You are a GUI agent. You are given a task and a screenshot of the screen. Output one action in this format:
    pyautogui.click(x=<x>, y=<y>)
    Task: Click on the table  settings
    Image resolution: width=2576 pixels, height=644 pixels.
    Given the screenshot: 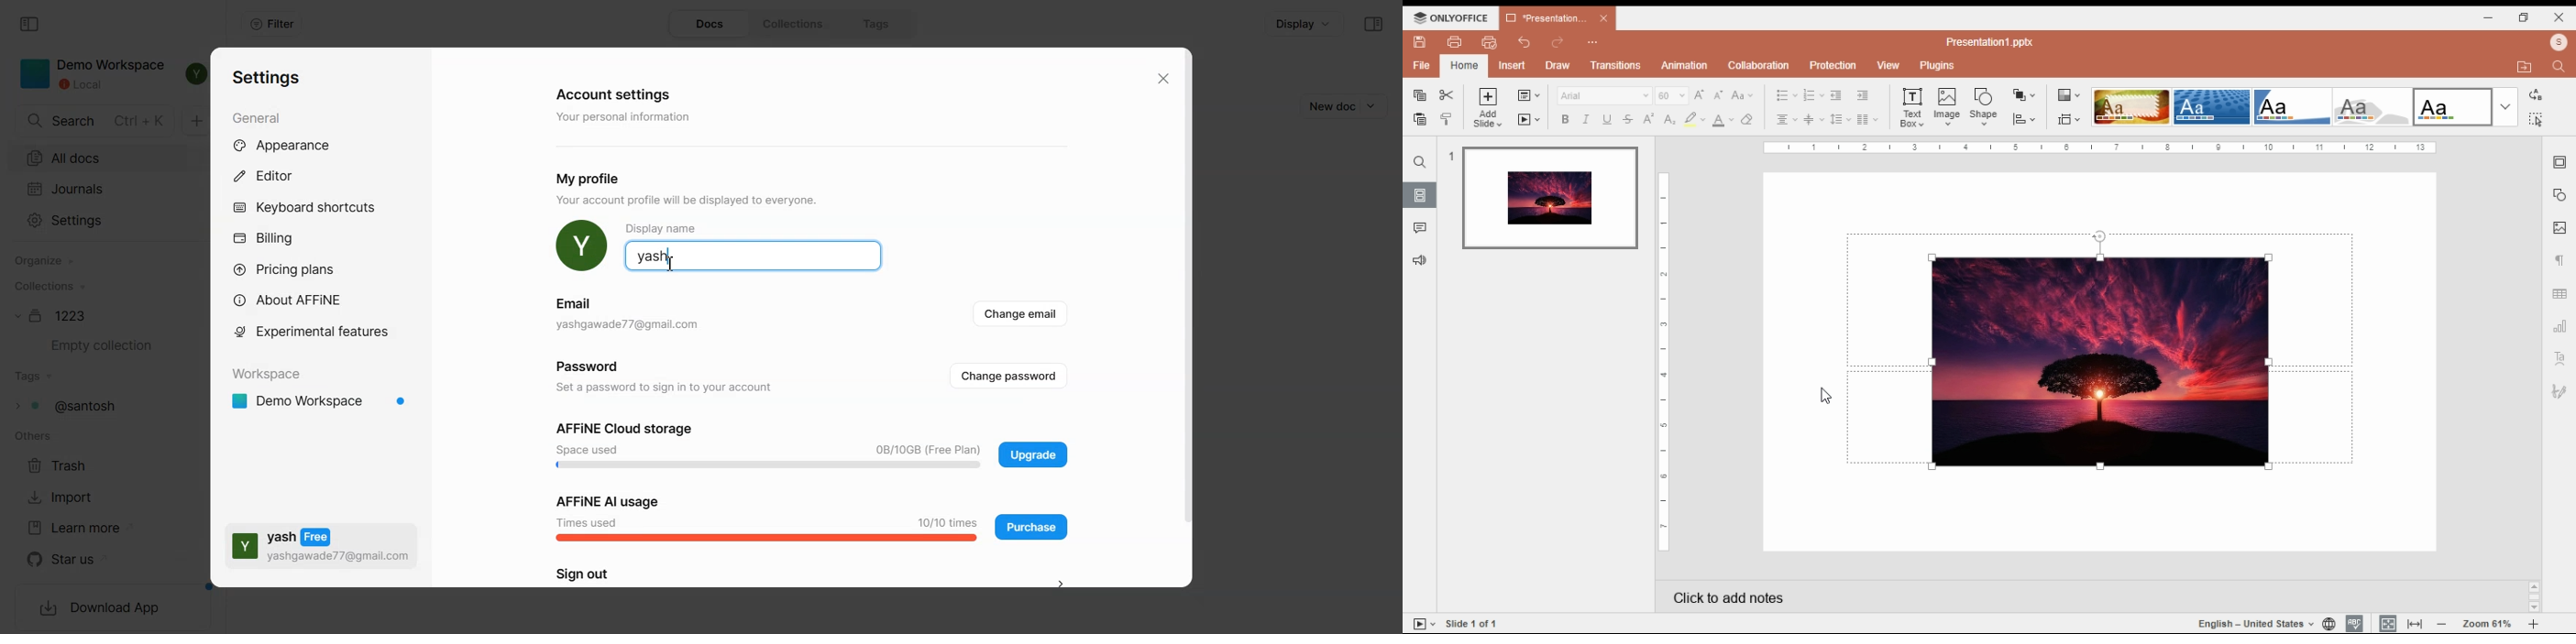 What is the action you would take?
    pyautogui.click(x=2560, y=294)
    